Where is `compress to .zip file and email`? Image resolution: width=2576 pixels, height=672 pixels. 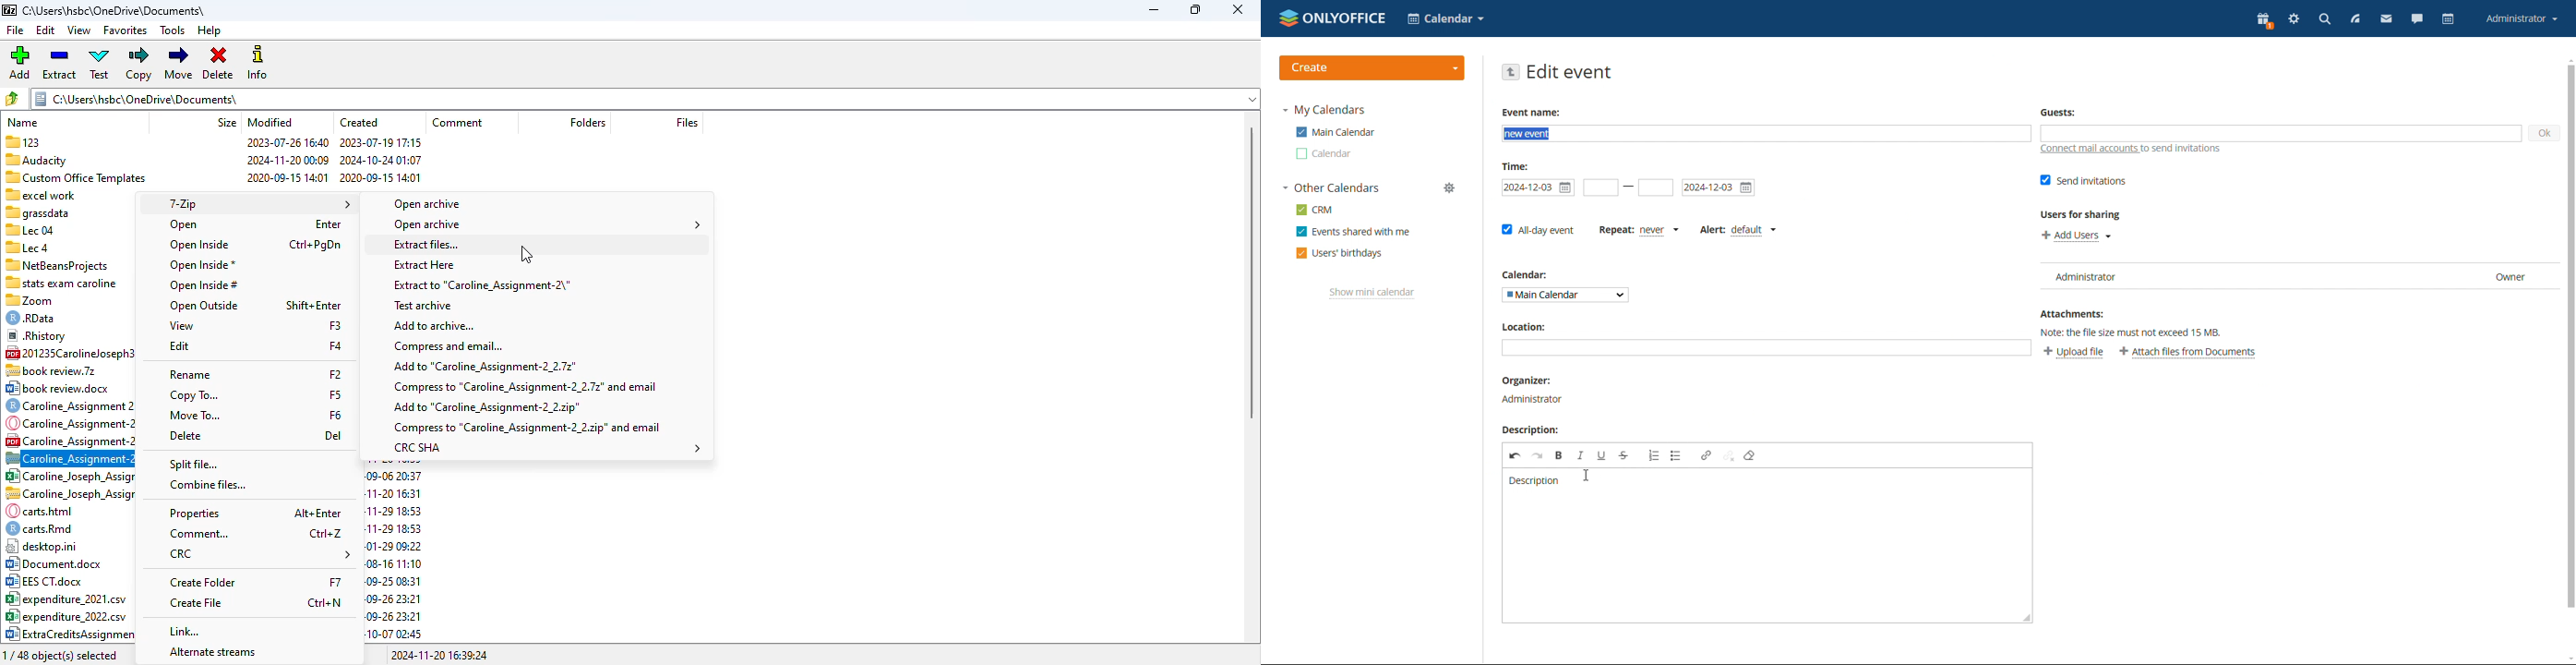
compress to .zip file and email is located at coordinates (528, 428).